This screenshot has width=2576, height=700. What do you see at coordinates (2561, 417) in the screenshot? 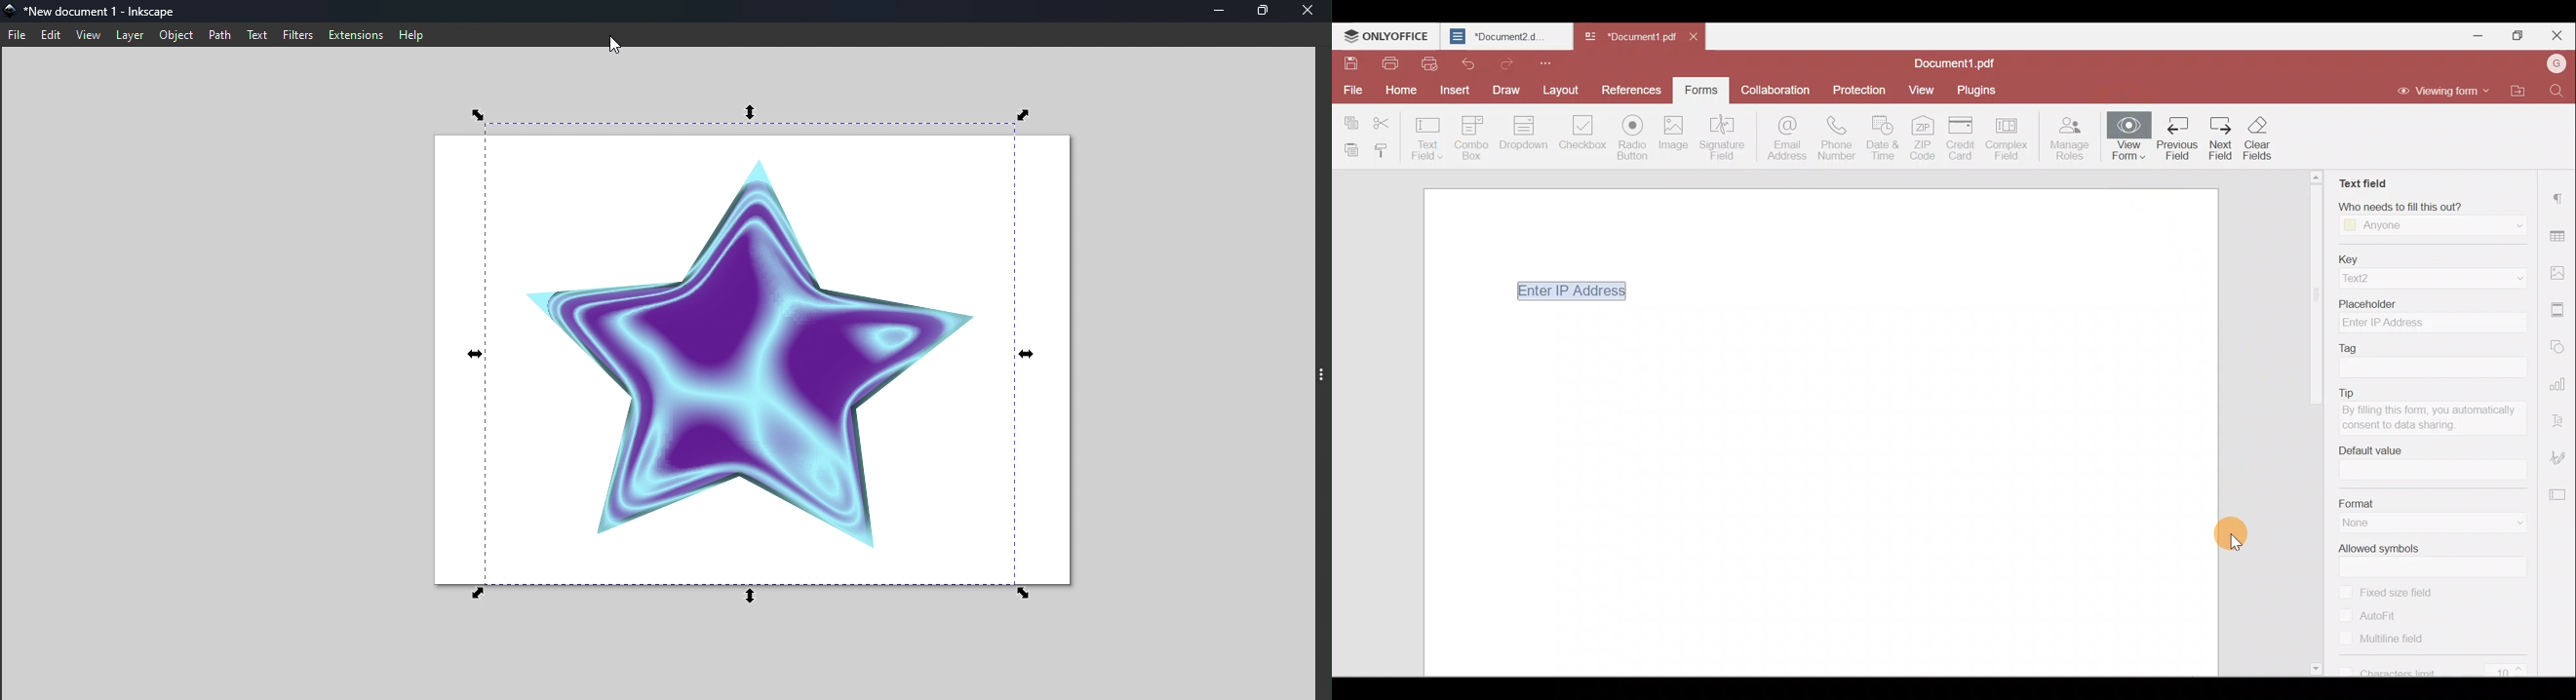
I see `Text Art settings` at bounding box center [2561, 417].